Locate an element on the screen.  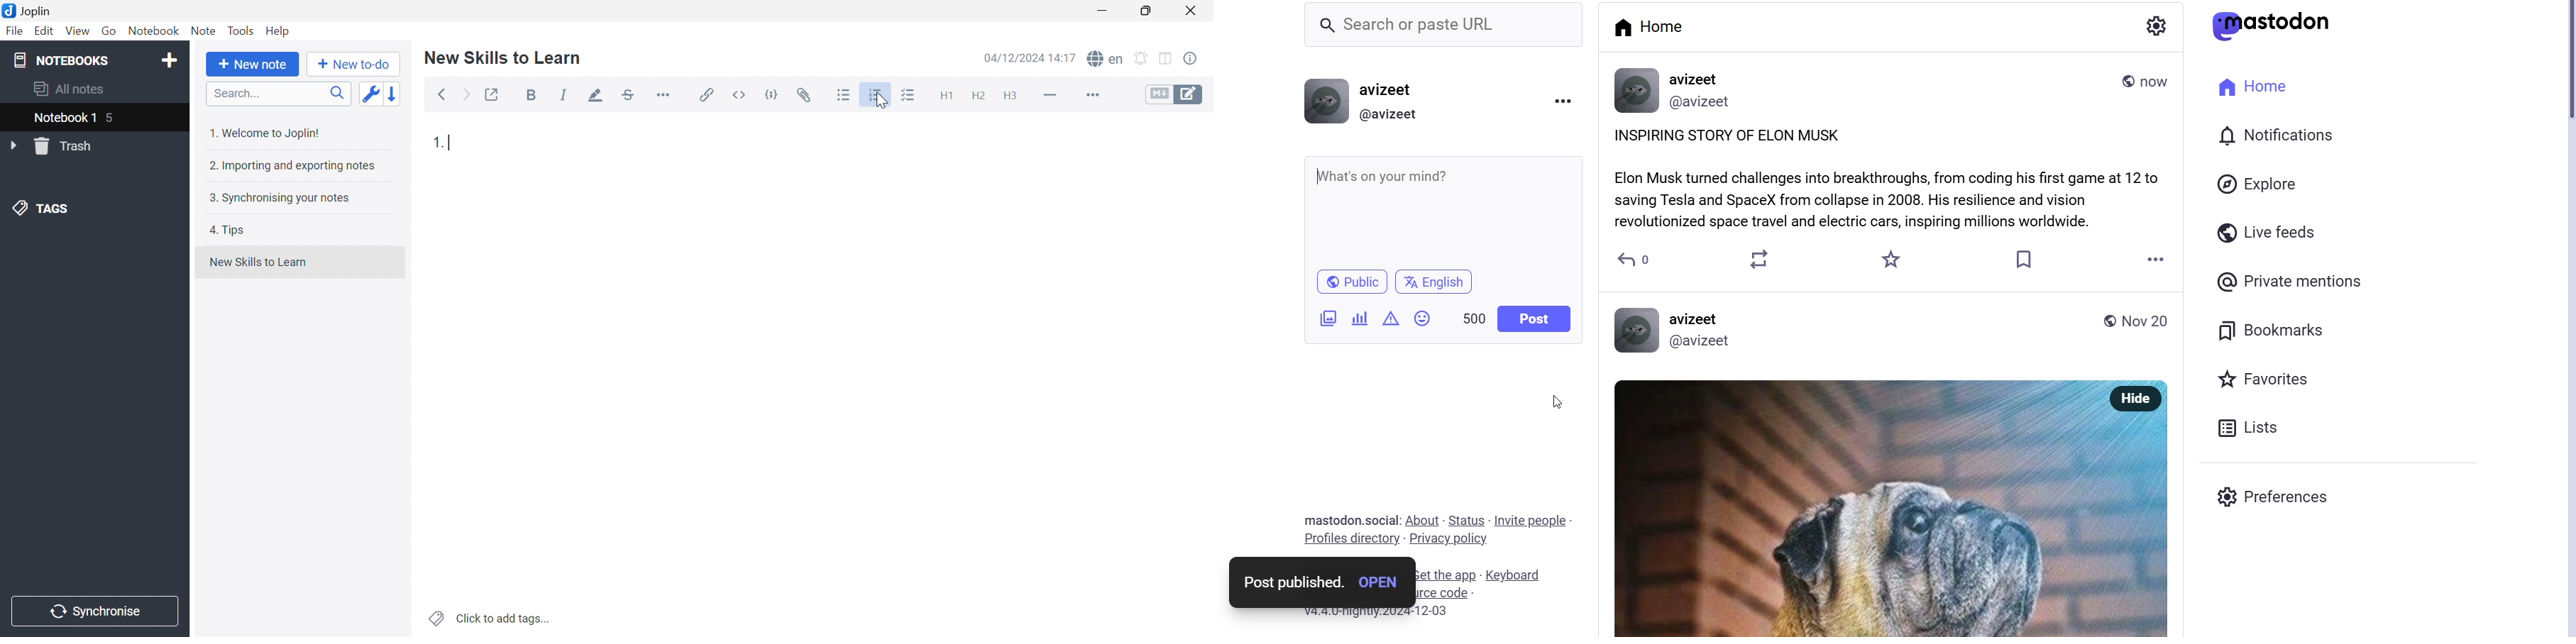
Heading 1 is located at coordinates (945, 97).